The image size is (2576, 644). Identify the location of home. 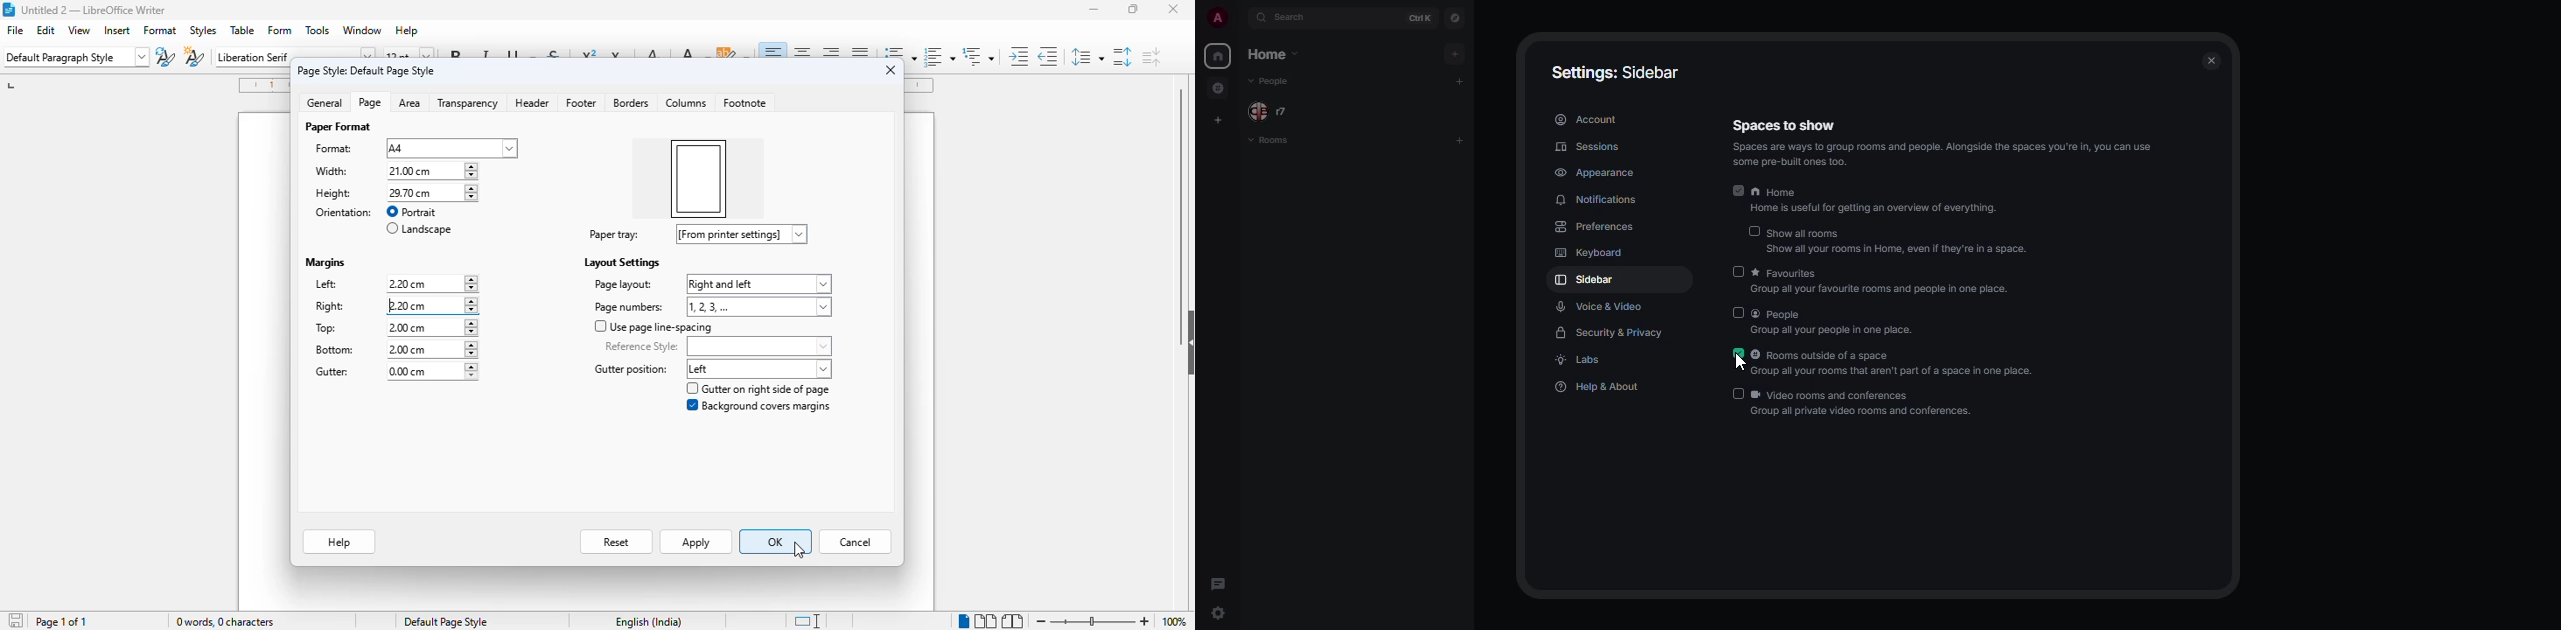
(1272, 55).